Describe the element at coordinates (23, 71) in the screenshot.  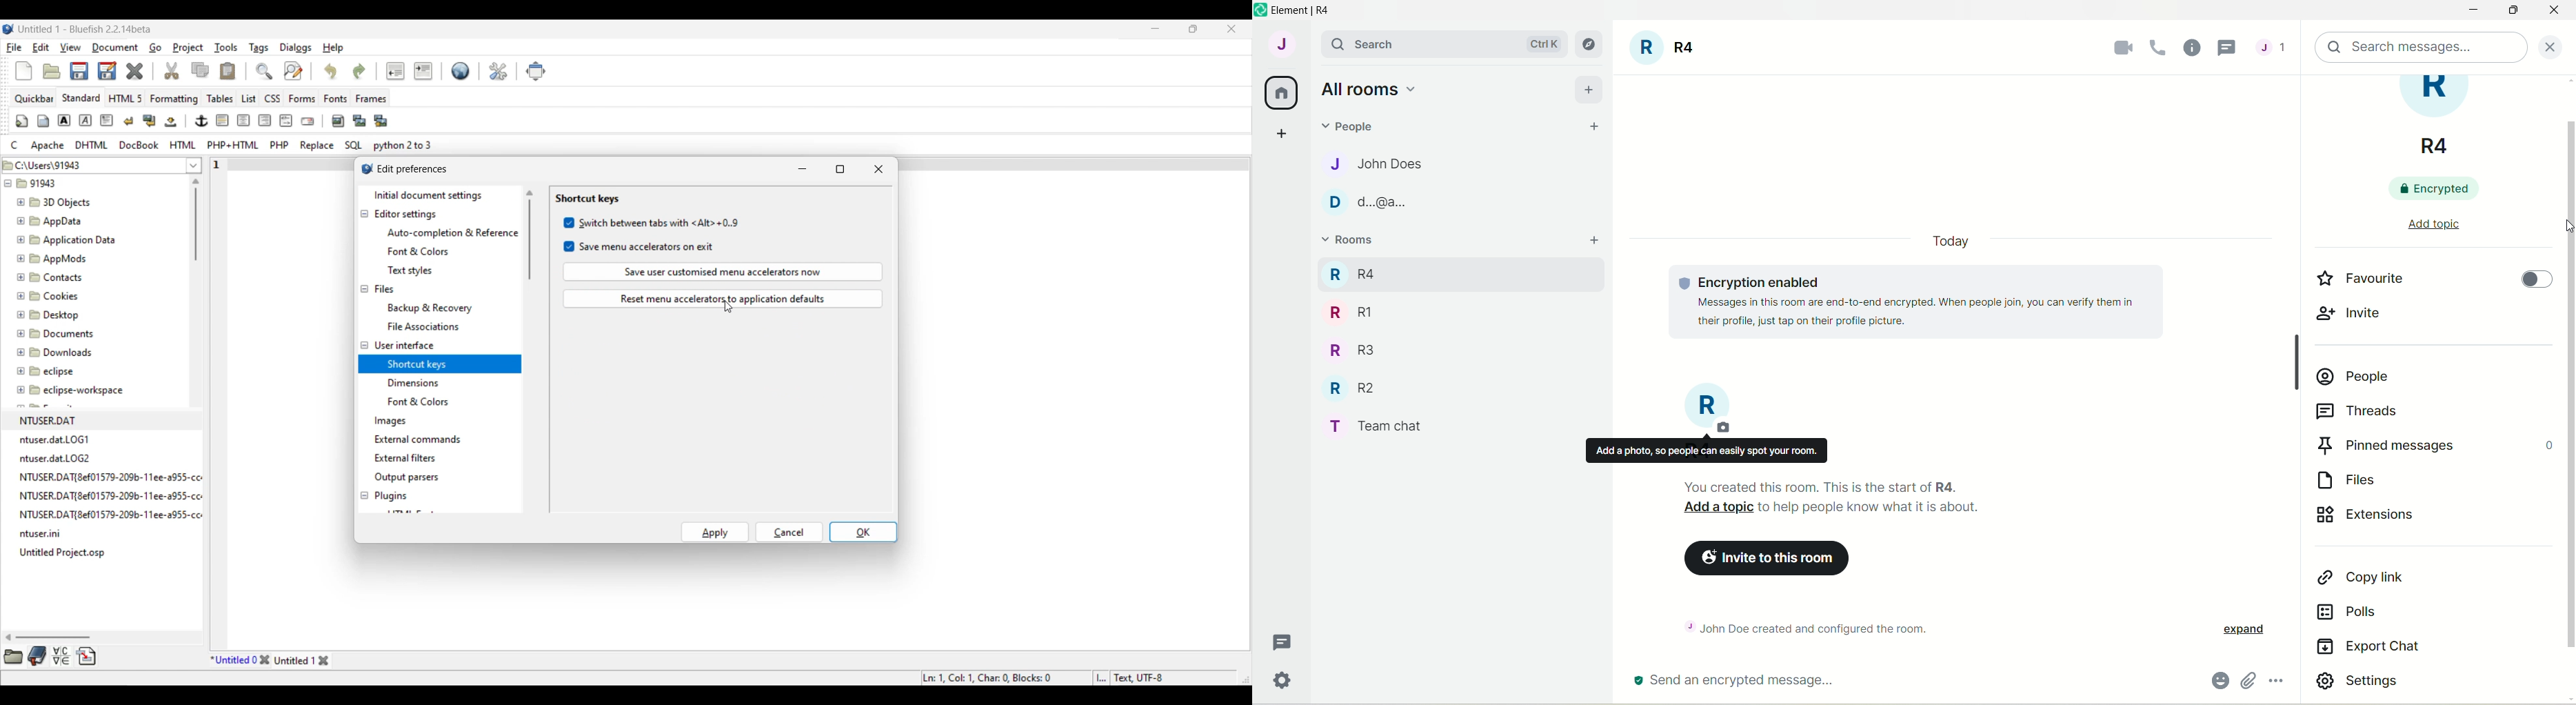
I see `New` at that location.